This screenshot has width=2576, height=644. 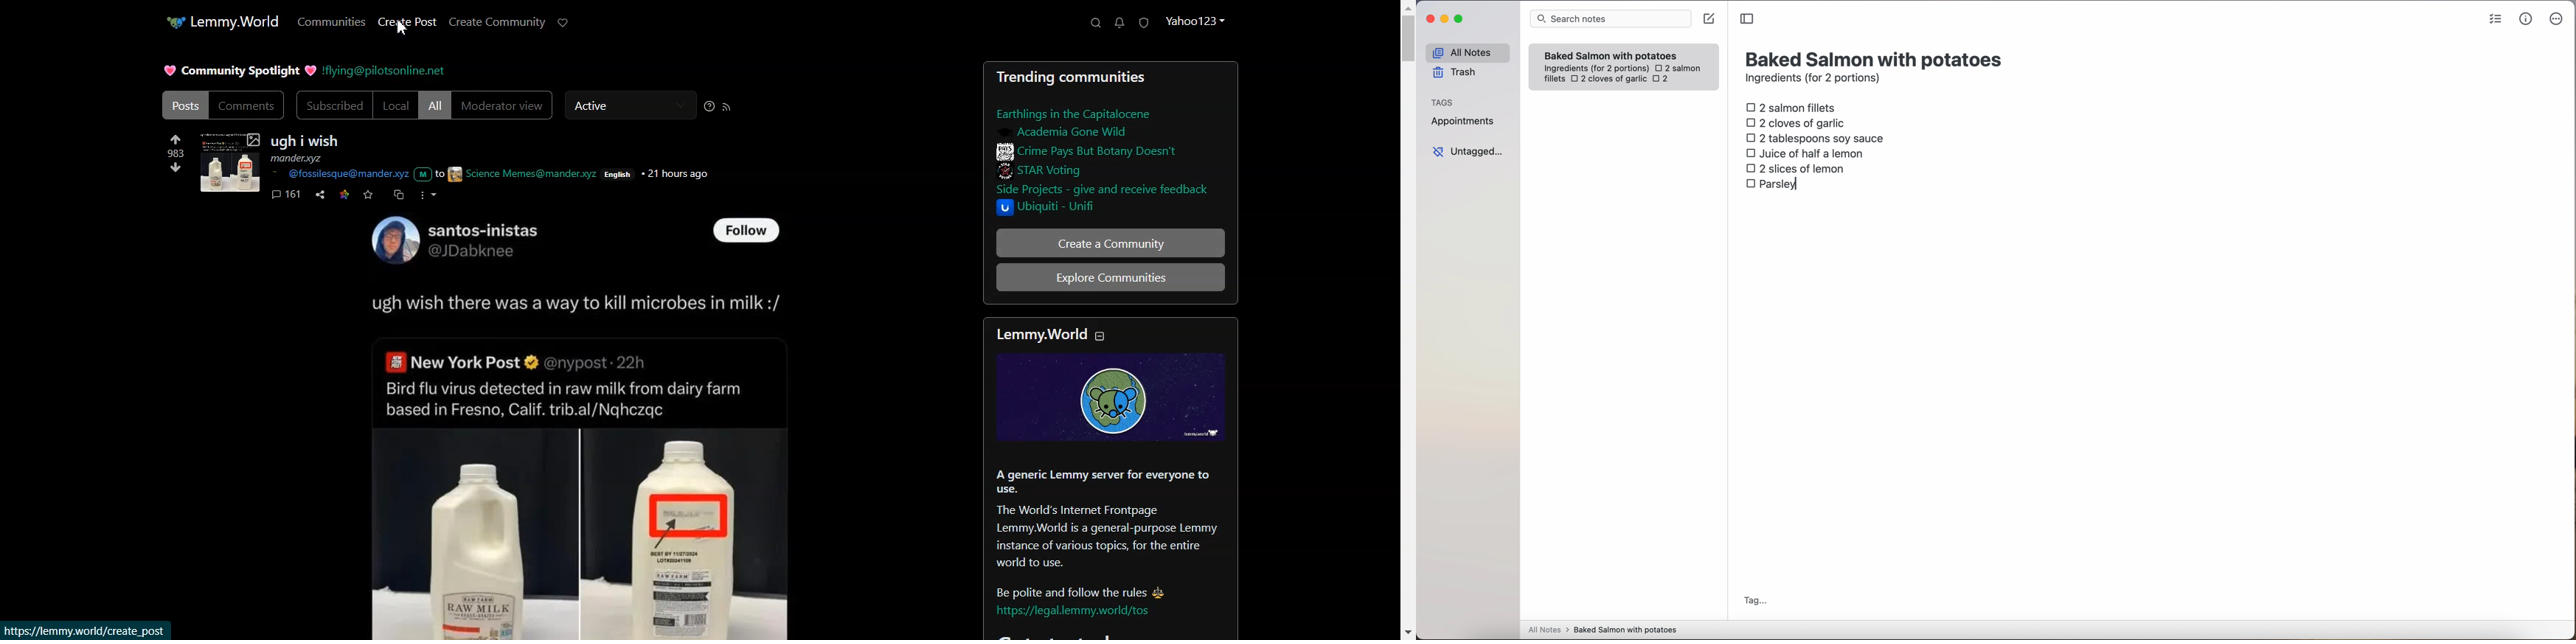 What do you see at coordinates (1469, 151) in the screenshot?
I see `untagged` at bounding box center [1469, 151].